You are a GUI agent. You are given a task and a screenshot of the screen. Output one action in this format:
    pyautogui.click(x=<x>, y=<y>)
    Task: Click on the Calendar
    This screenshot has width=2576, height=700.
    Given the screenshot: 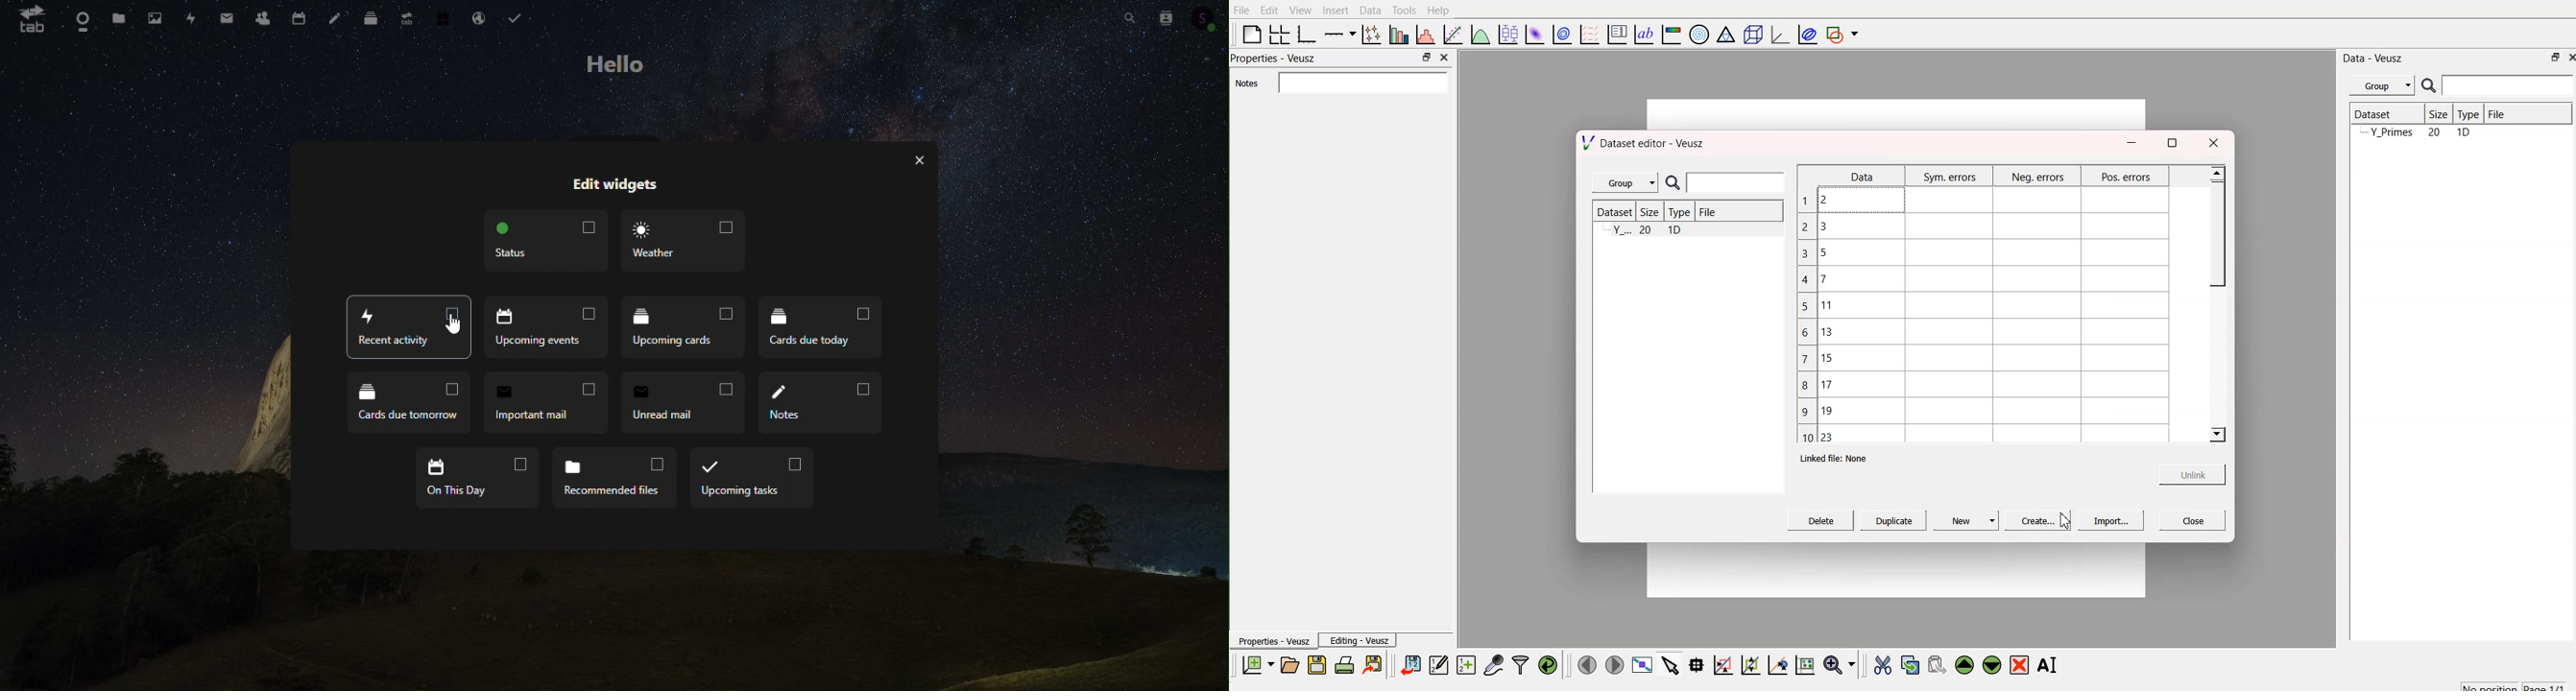 What is the action you would take?
    pyautogui.click(x=298, y=16)
    